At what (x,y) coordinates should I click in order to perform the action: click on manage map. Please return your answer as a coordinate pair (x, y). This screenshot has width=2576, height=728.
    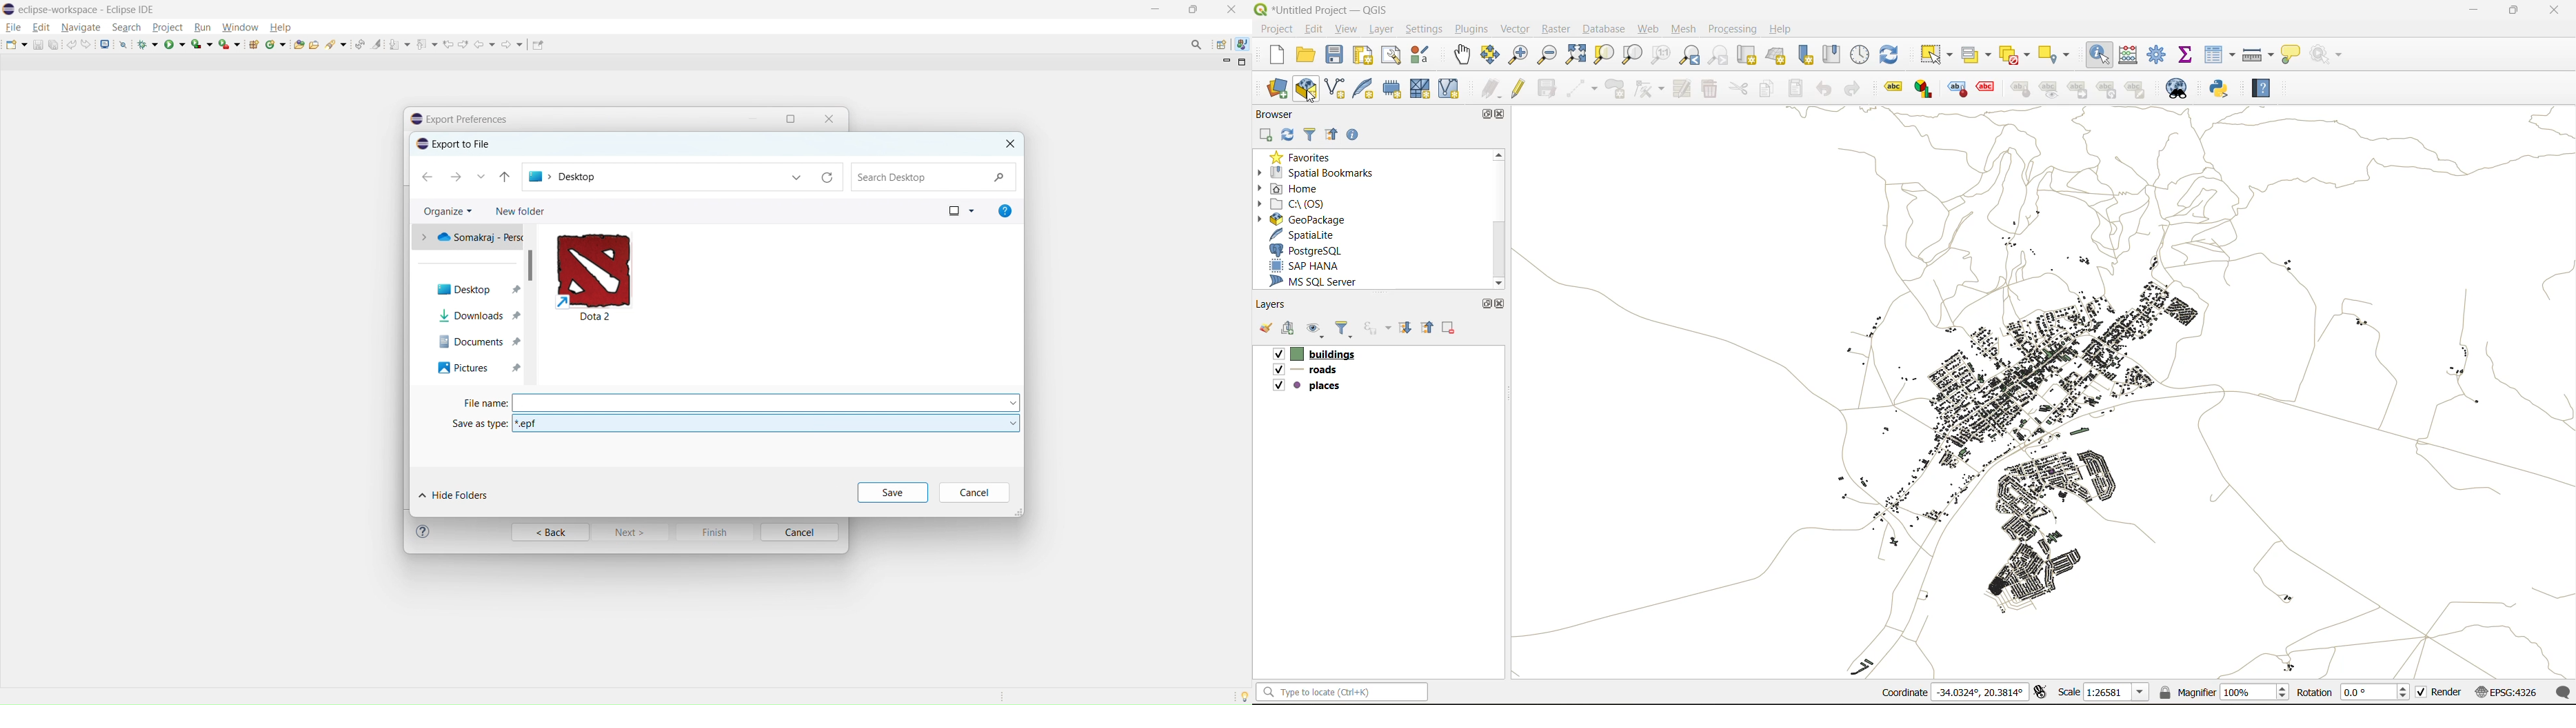
    Looking at the image, I should click on (1317, 331).